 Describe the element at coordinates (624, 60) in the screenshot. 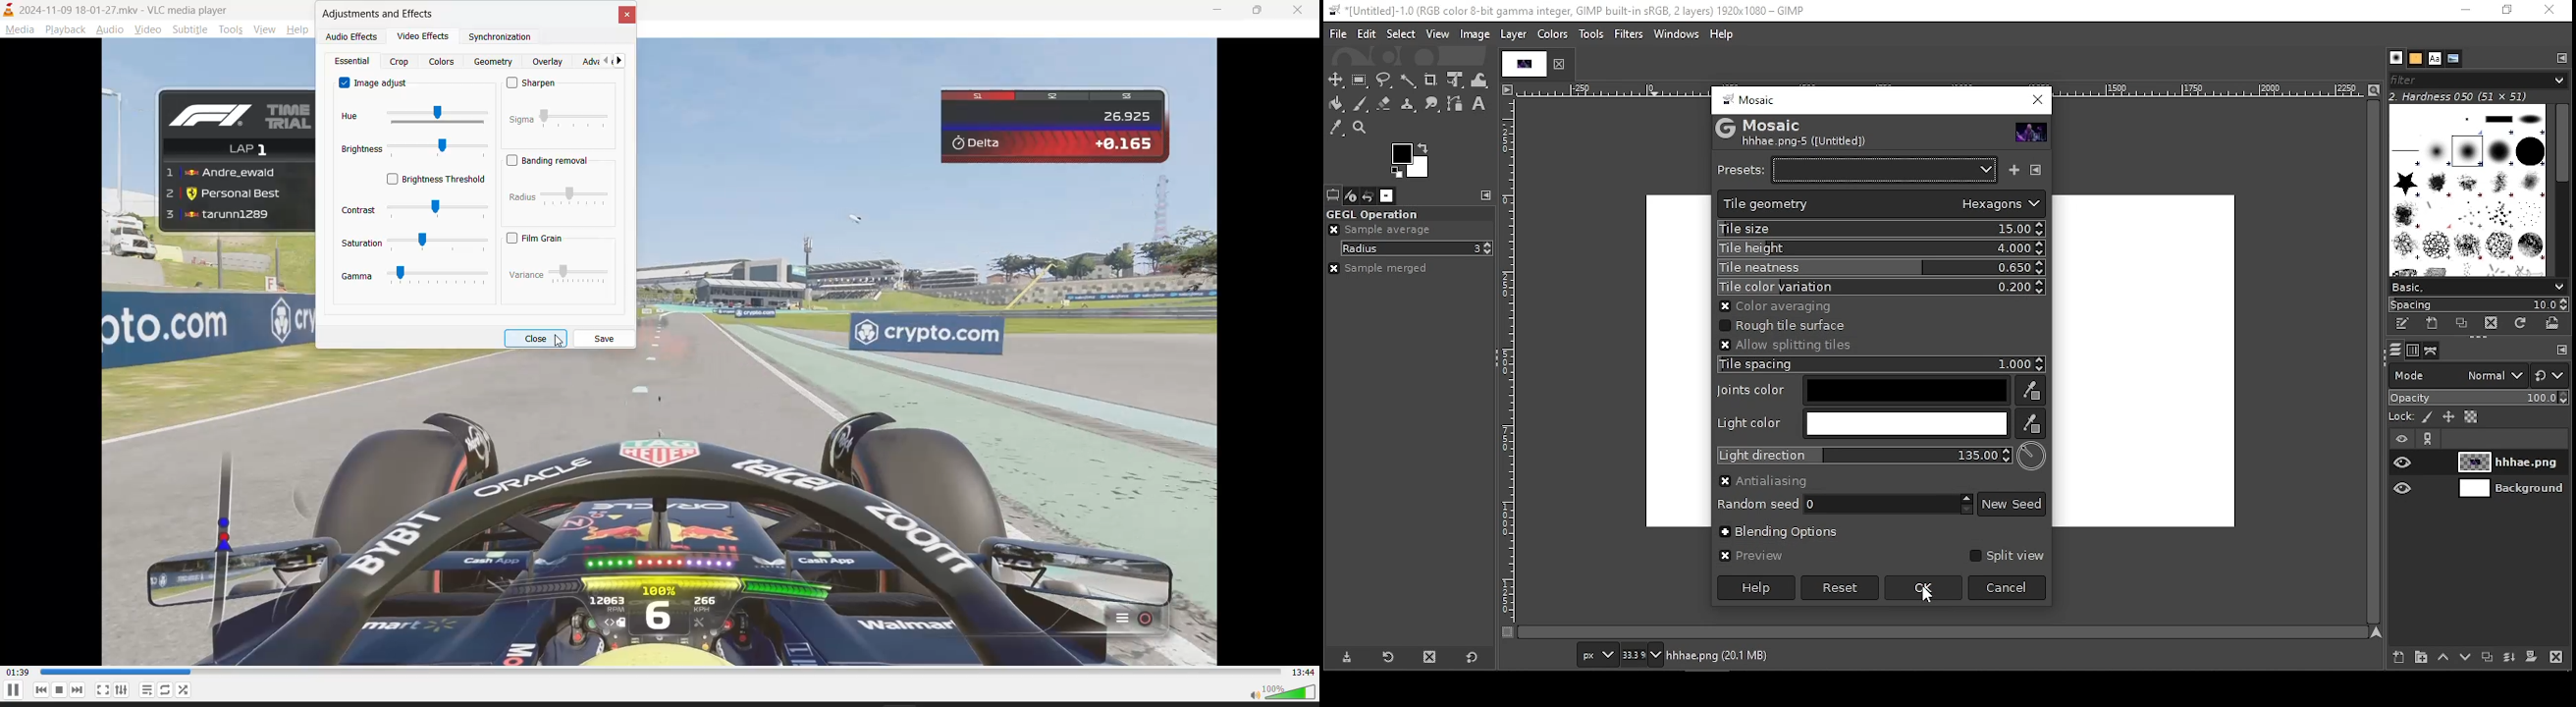

I see `next` at that location.